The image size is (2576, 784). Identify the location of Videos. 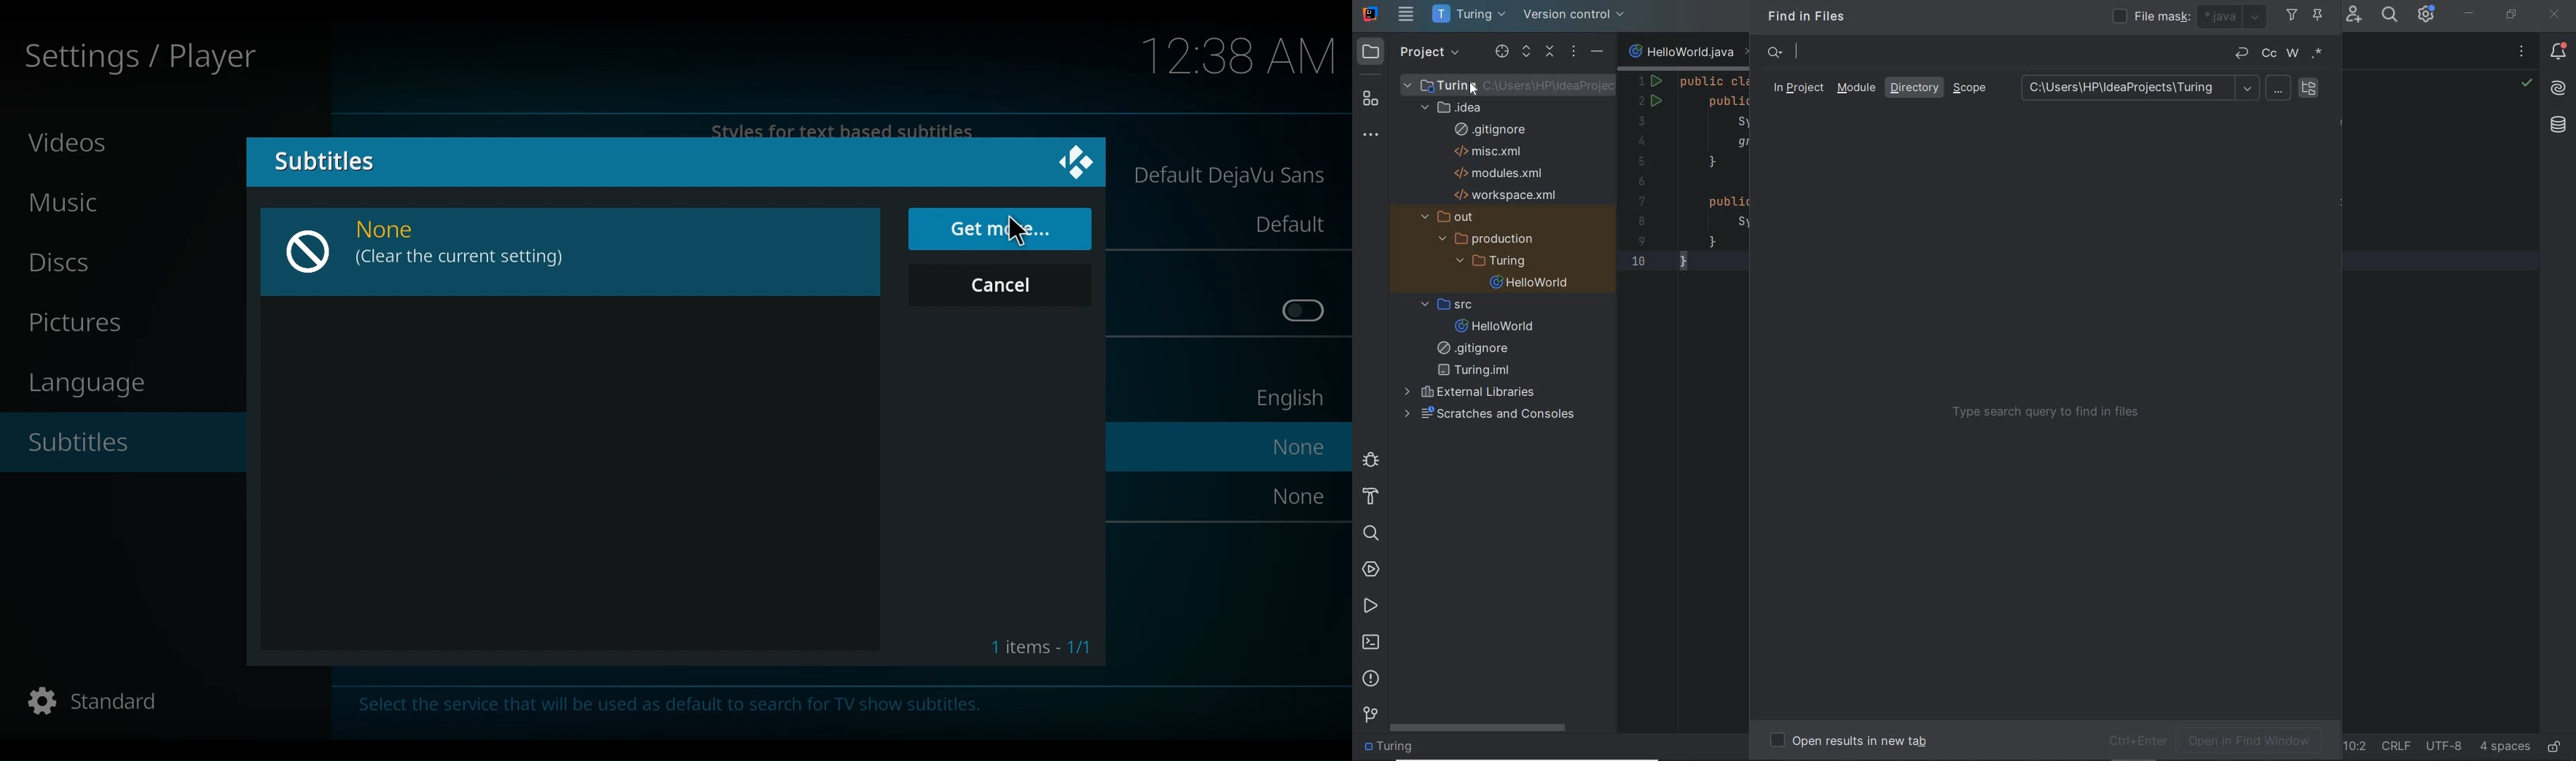
(70, 142).